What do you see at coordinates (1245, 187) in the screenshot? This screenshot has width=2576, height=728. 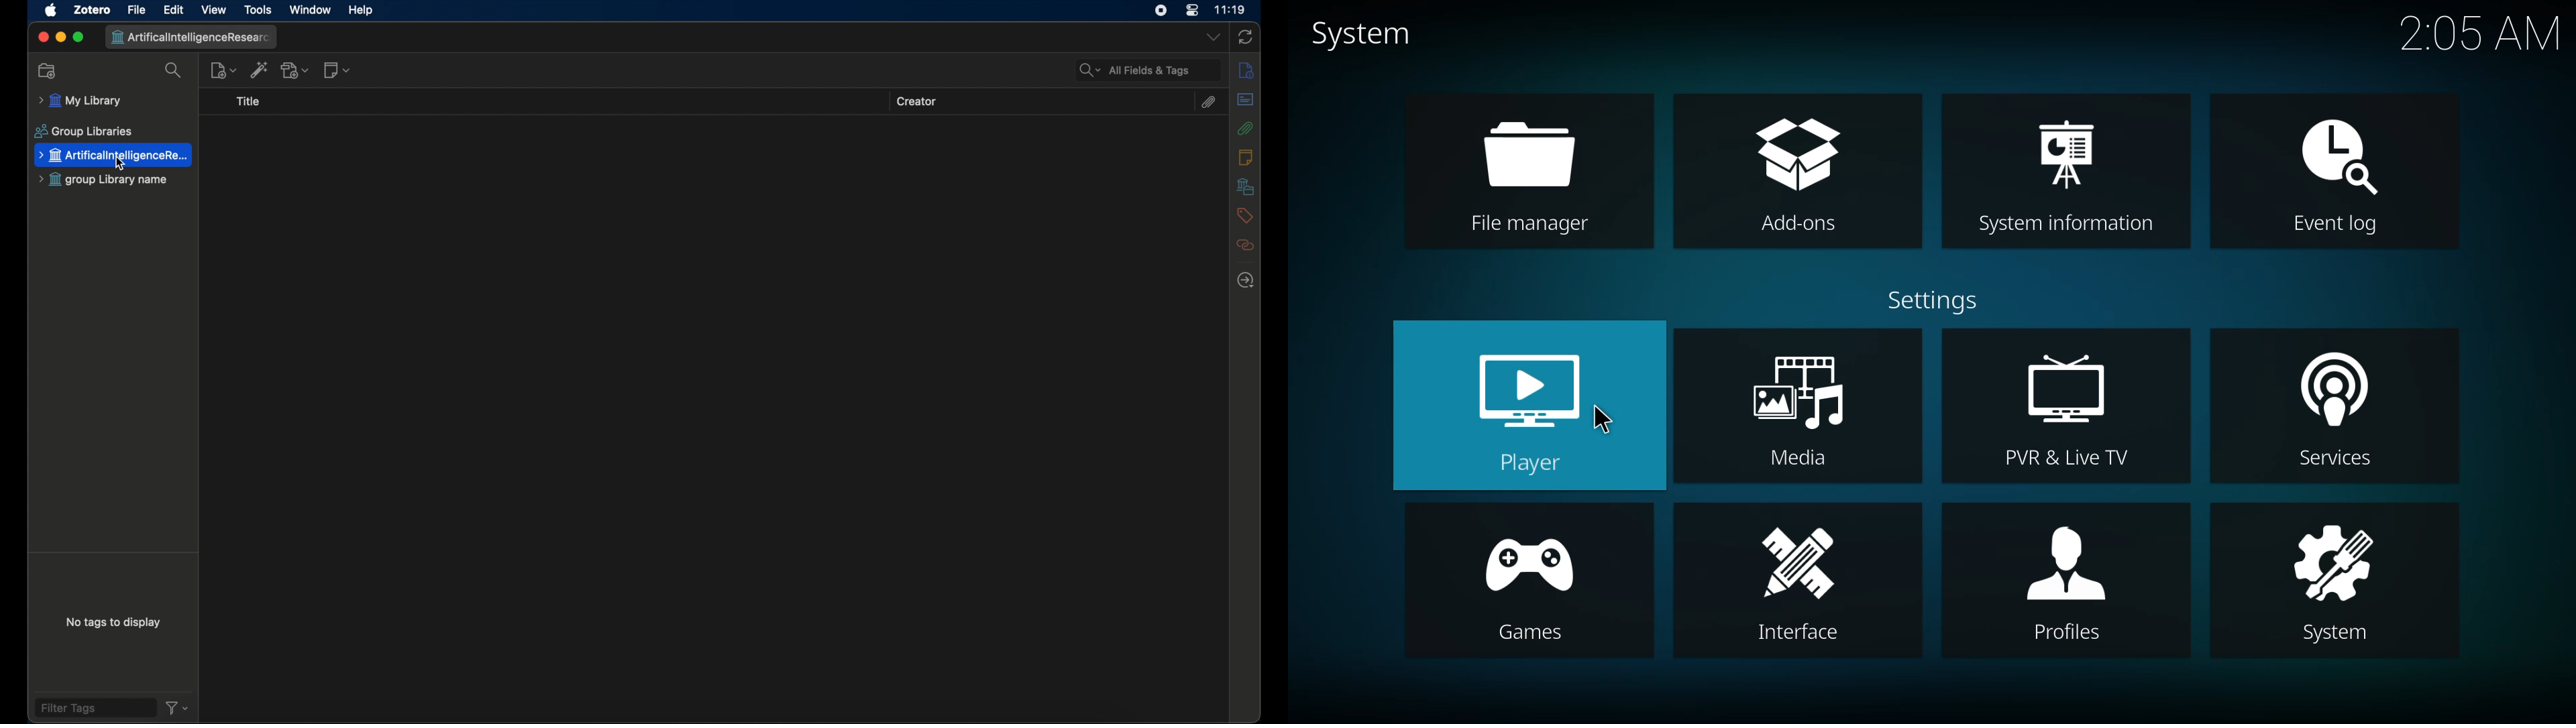 I see `libraries and collections` at bounding box center [1245, 187].